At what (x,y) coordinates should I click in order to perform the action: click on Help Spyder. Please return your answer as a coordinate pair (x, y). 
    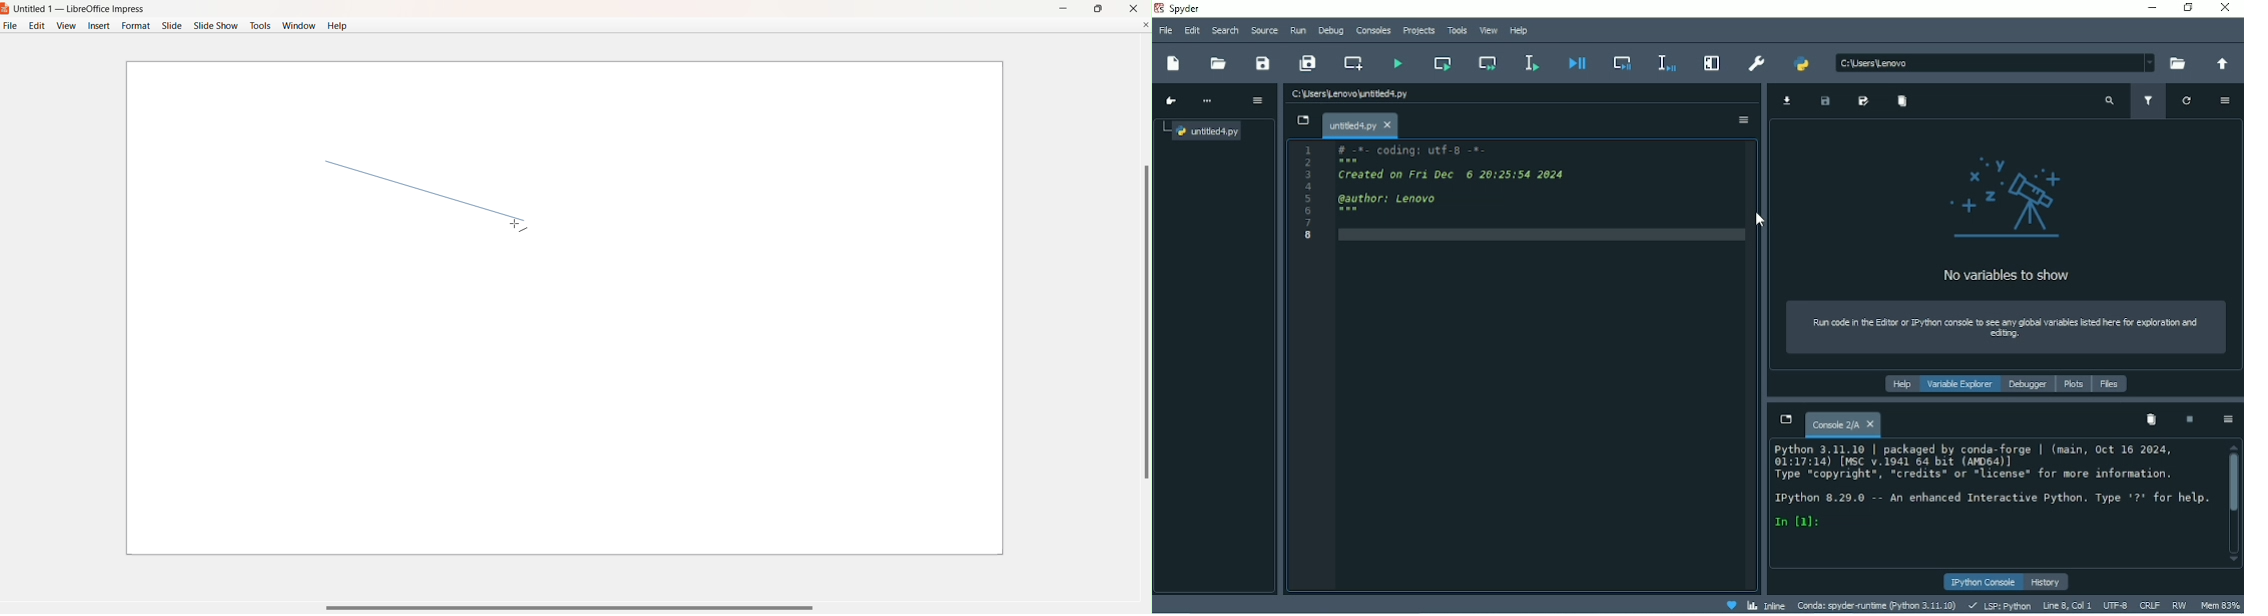
    Looking at the image, I should click on (1730, 605).